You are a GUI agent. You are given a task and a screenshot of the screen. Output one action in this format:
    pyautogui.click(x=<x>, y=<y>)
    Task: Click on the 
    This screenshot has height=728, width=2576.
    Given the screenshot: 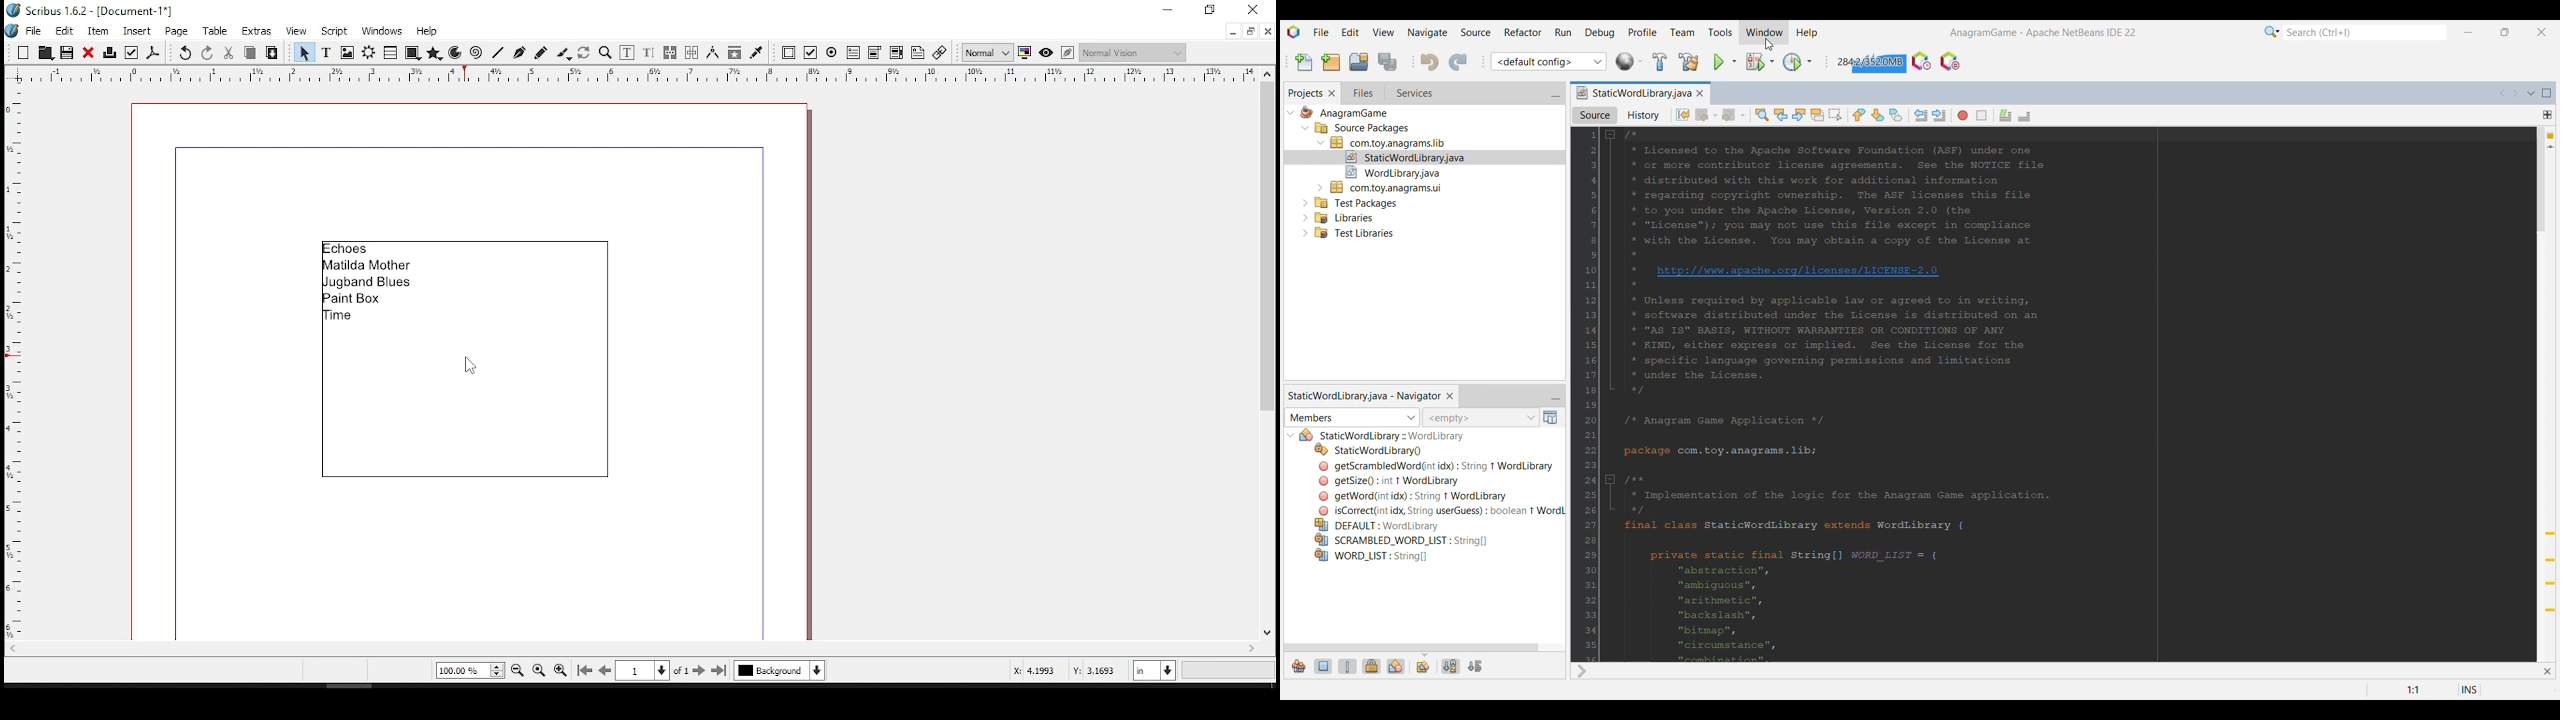 What is the action you would take?
    pyautogui.click(x=1724, y=450)
    